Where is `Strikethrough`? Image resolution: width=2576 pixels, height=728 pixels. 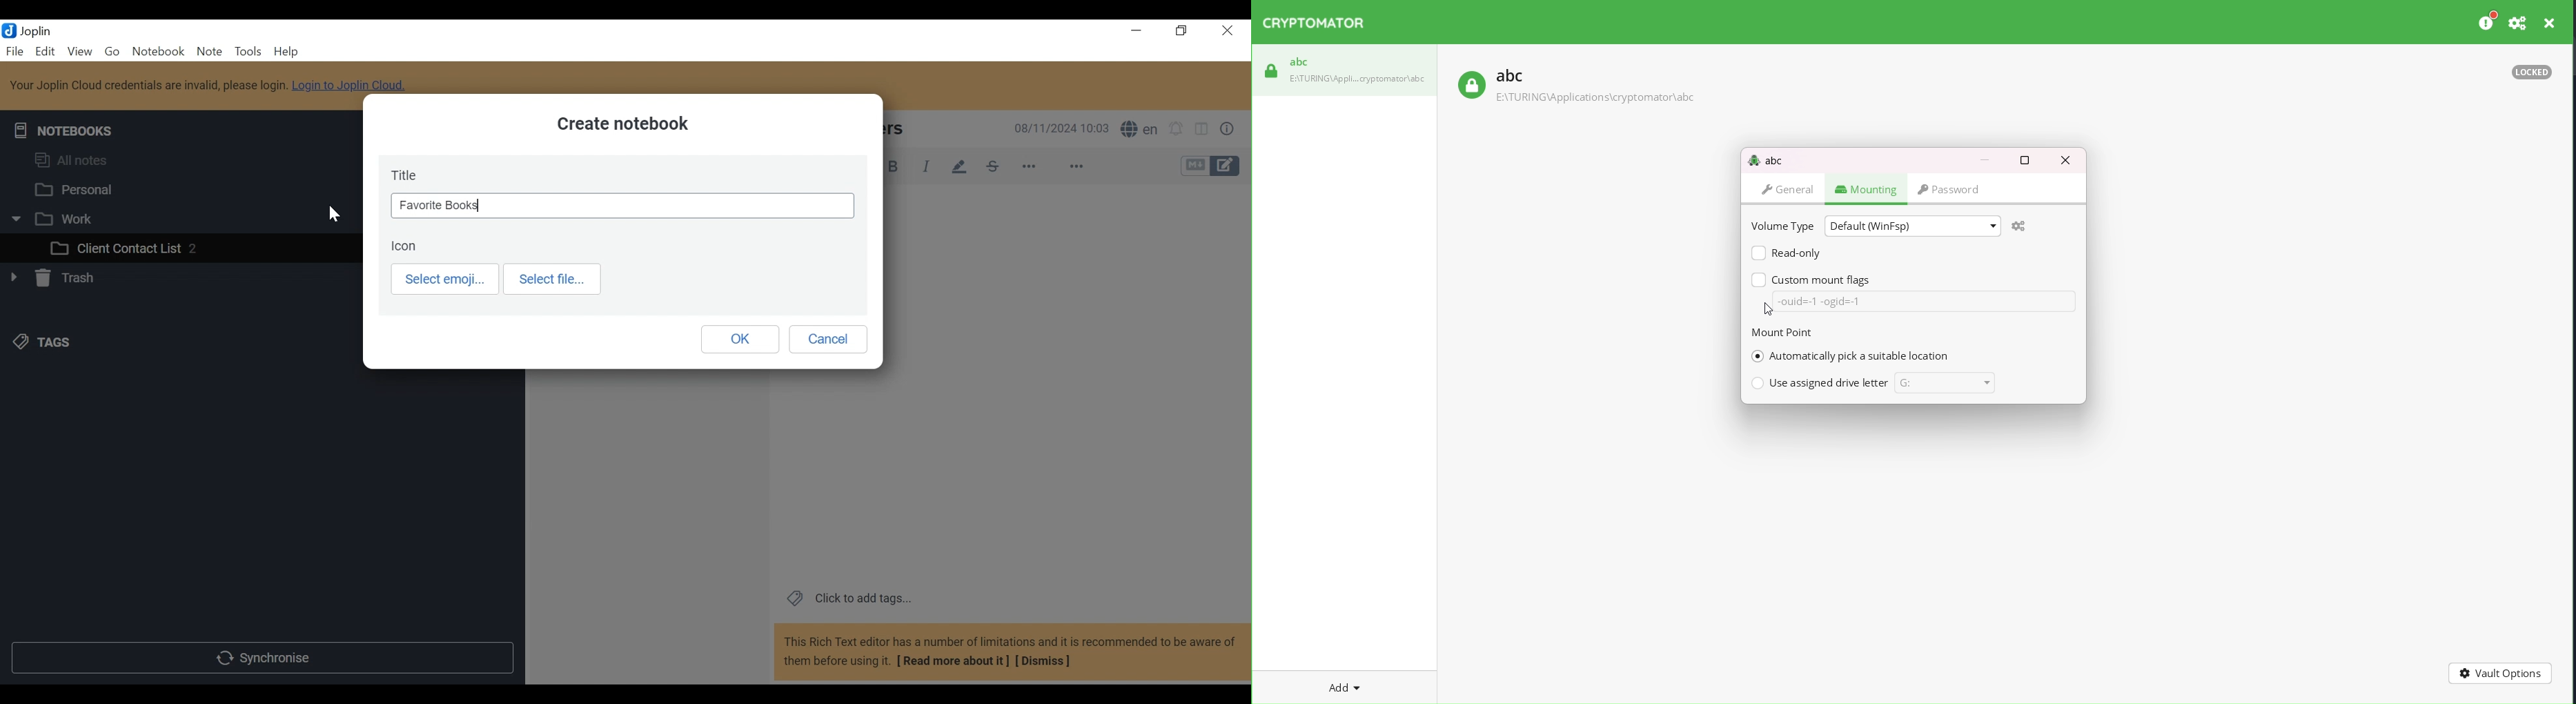
Strikethrough is located at coordinates (991, 166).